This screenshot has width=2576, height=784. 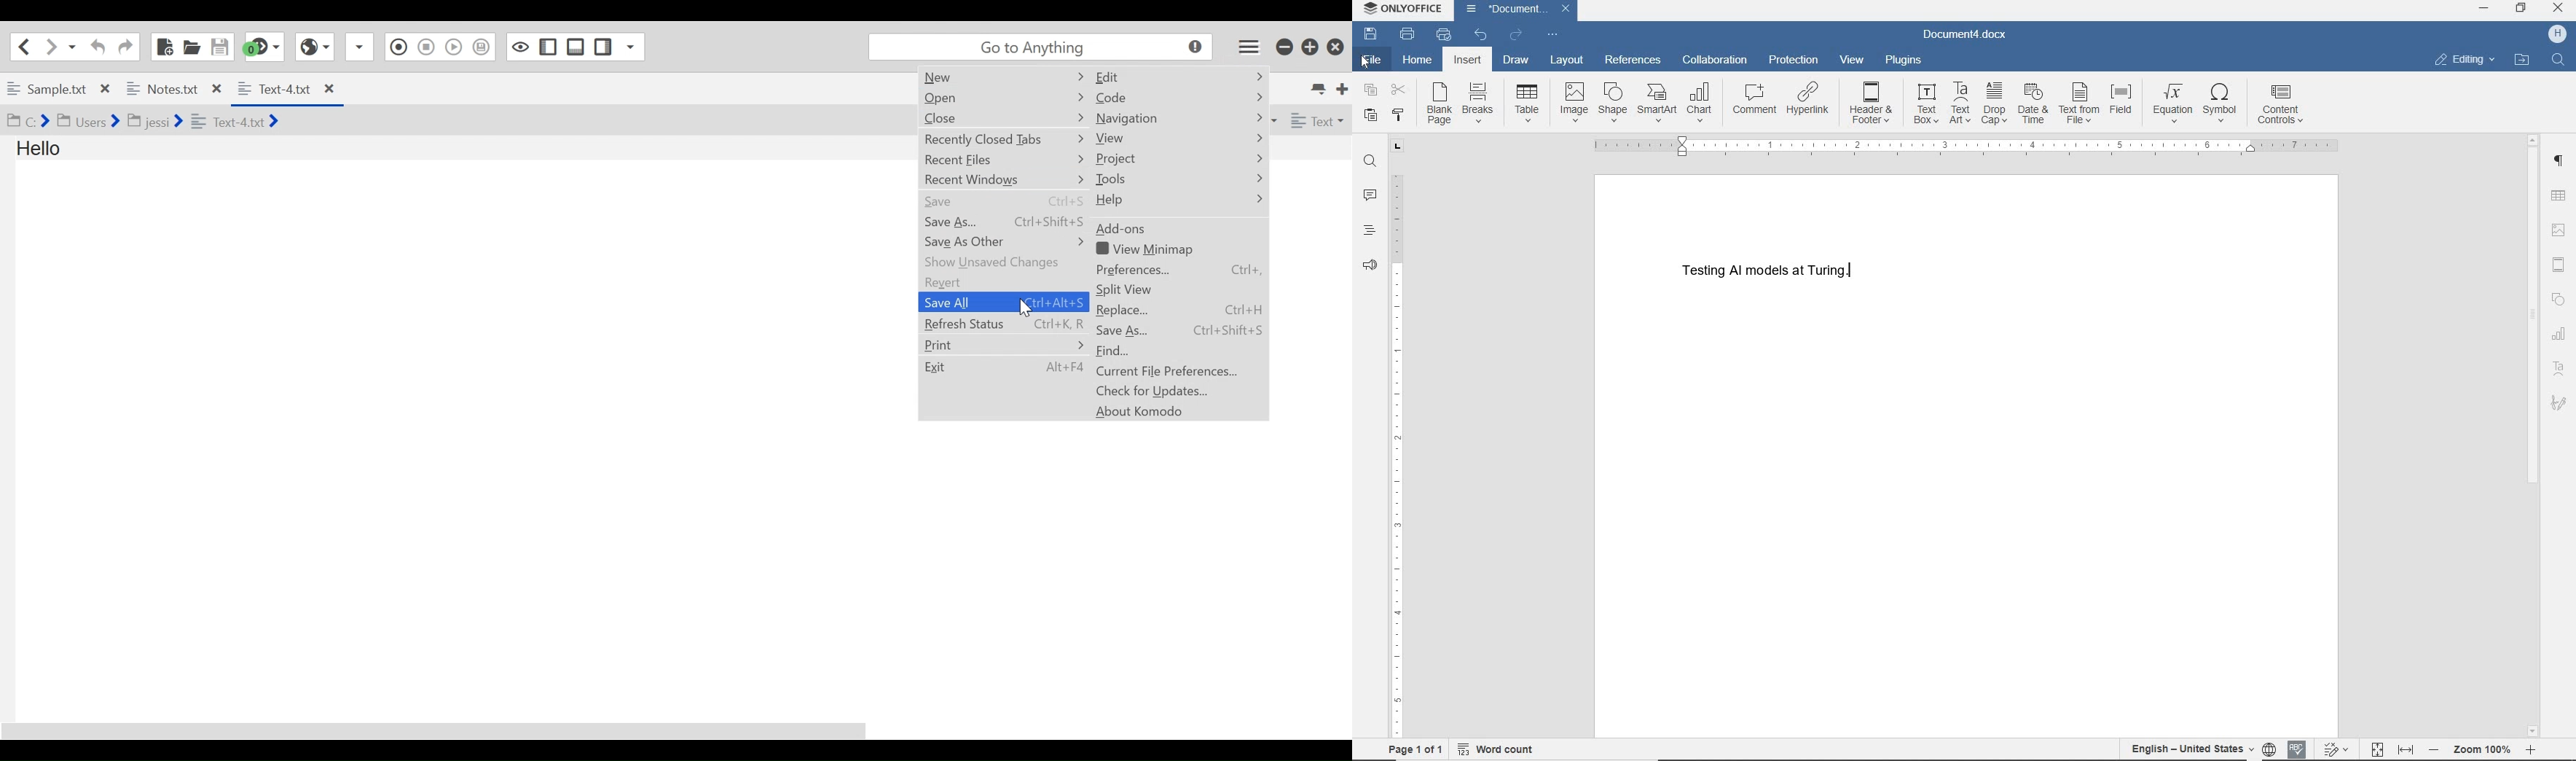 I want to click on chart, so click(x=1700, y=103).